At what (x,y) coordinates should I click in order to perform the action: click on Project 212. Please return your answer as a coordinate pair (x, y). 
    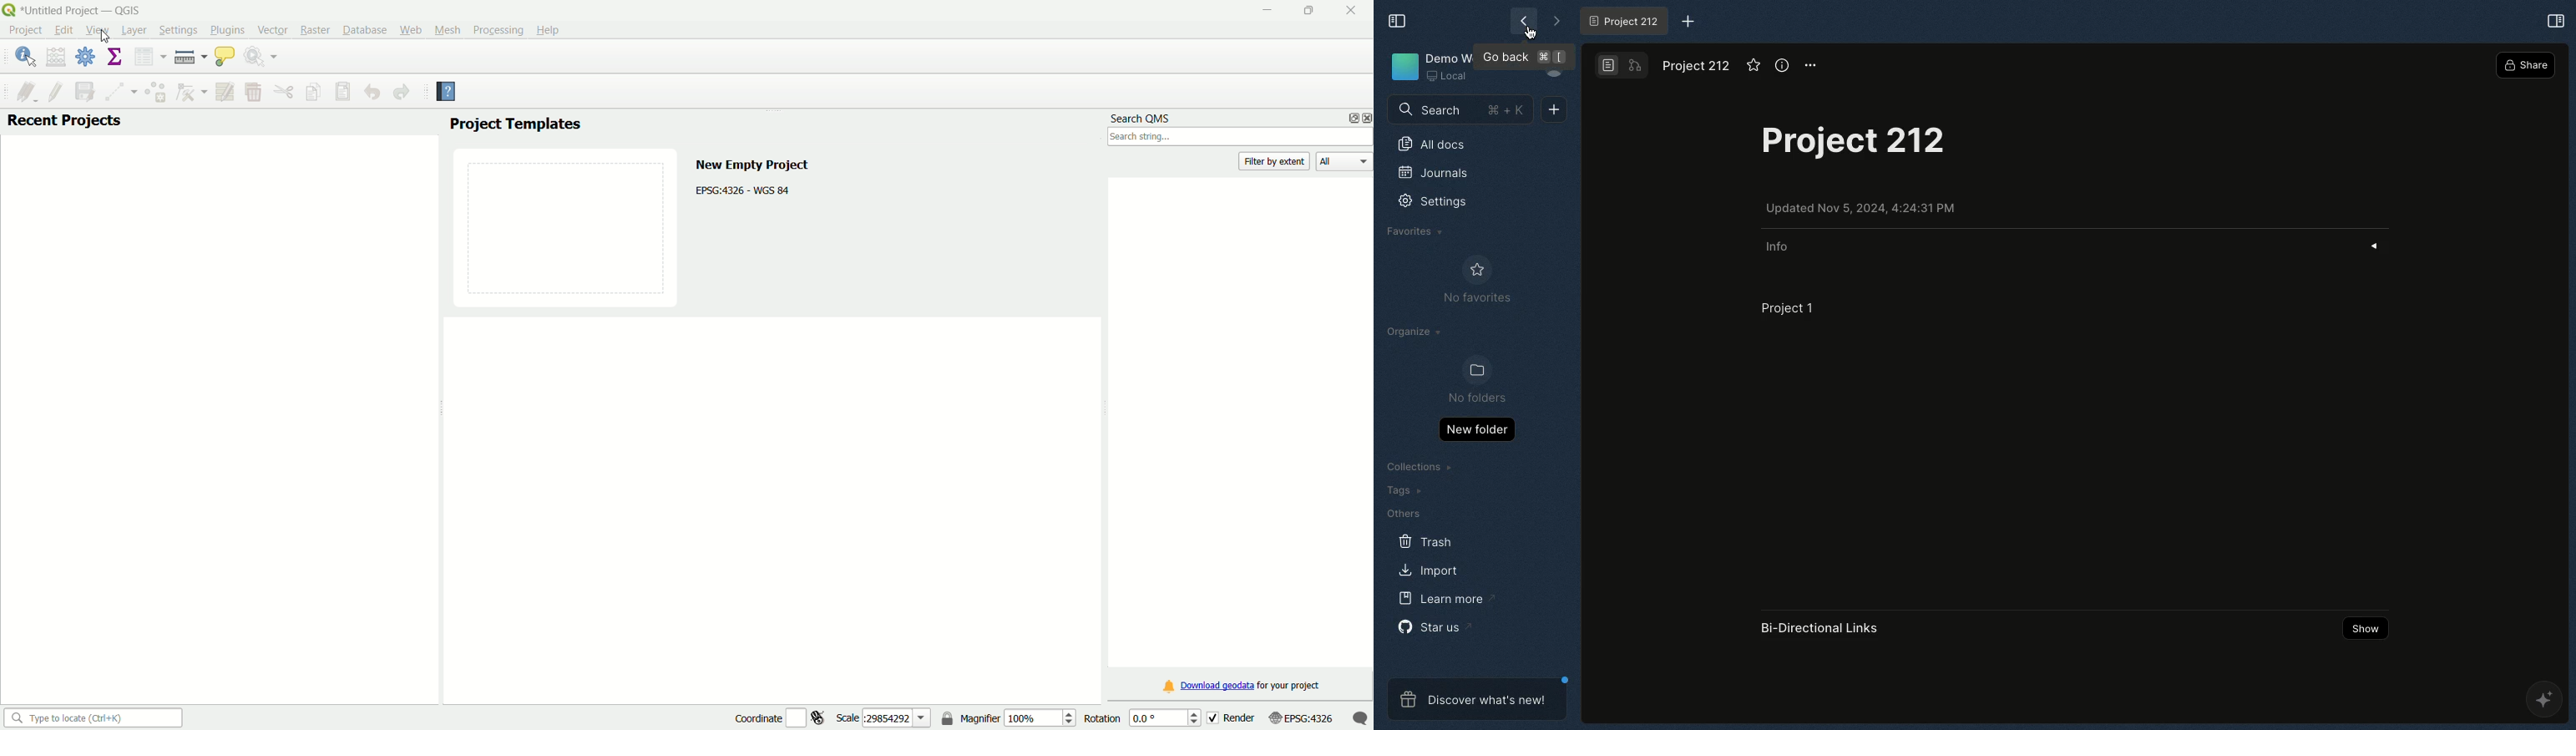
    Looking at the image, I should click on (1697, 68).